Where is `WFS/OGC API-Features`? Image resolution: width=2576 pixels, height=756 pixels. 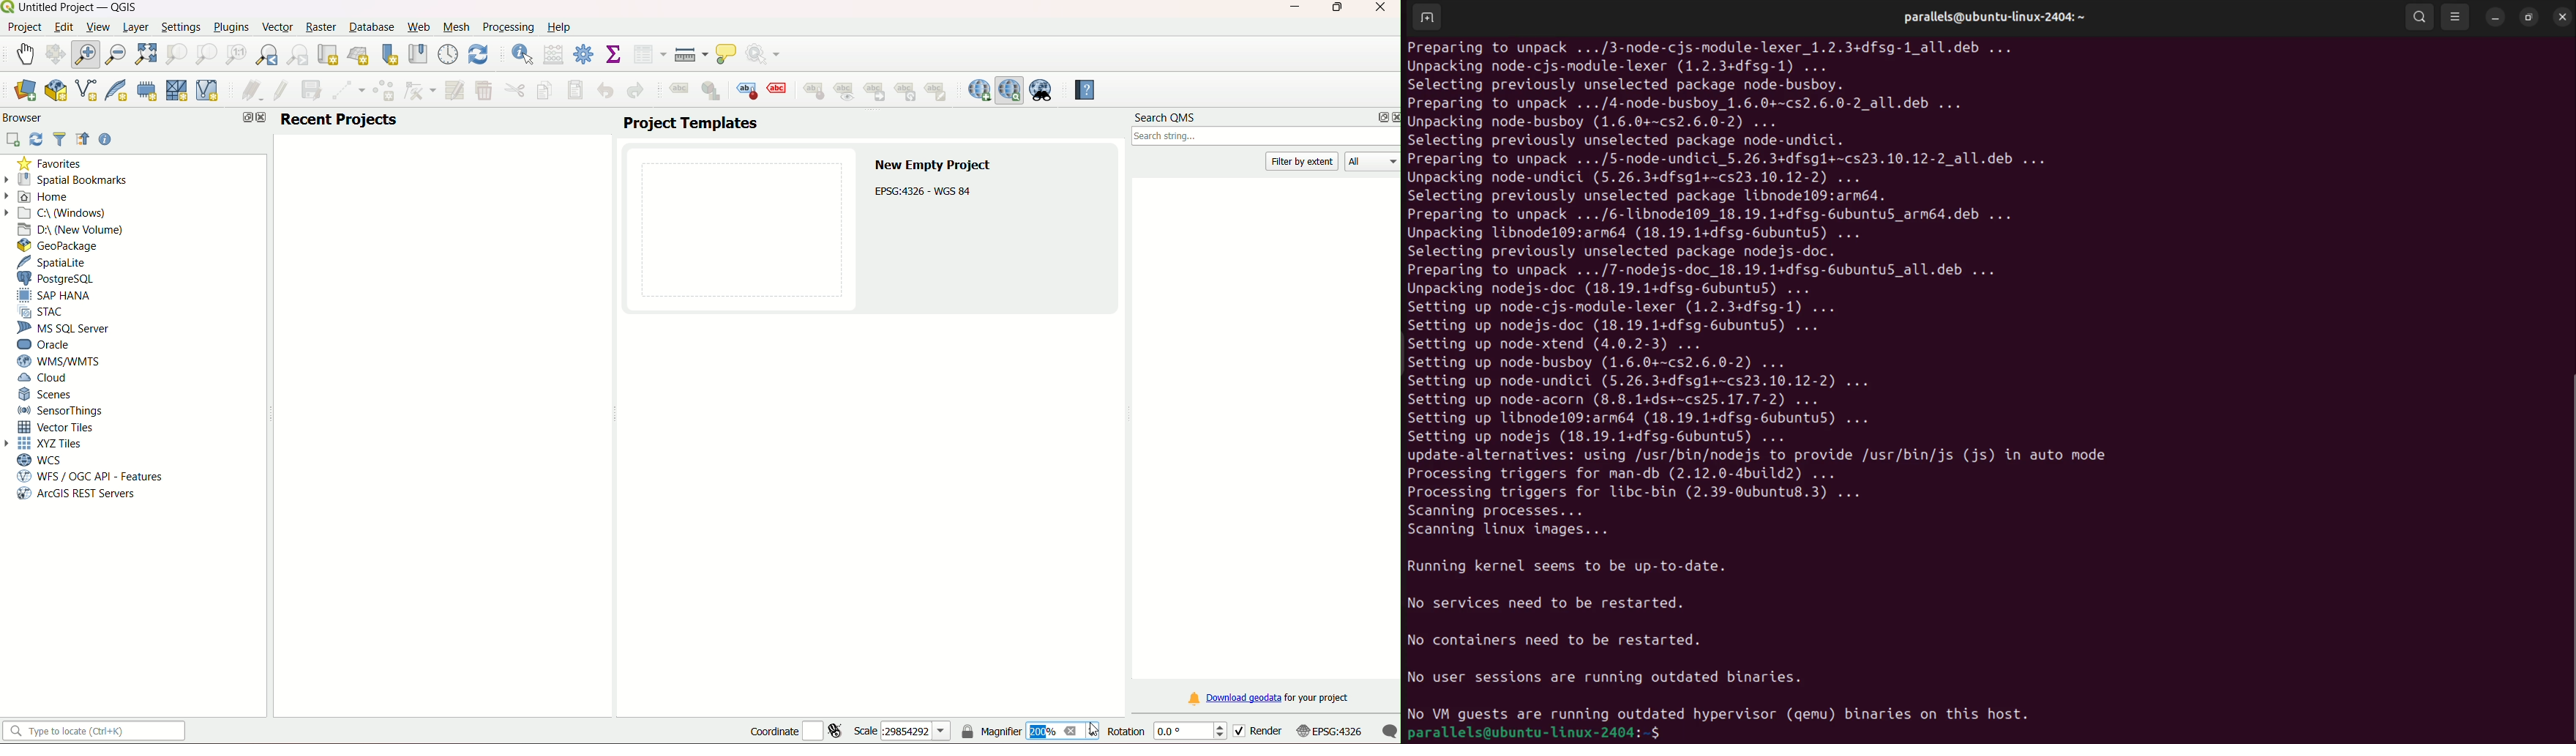
WFS/OGC API-Features is located at coordinates (90, 477).